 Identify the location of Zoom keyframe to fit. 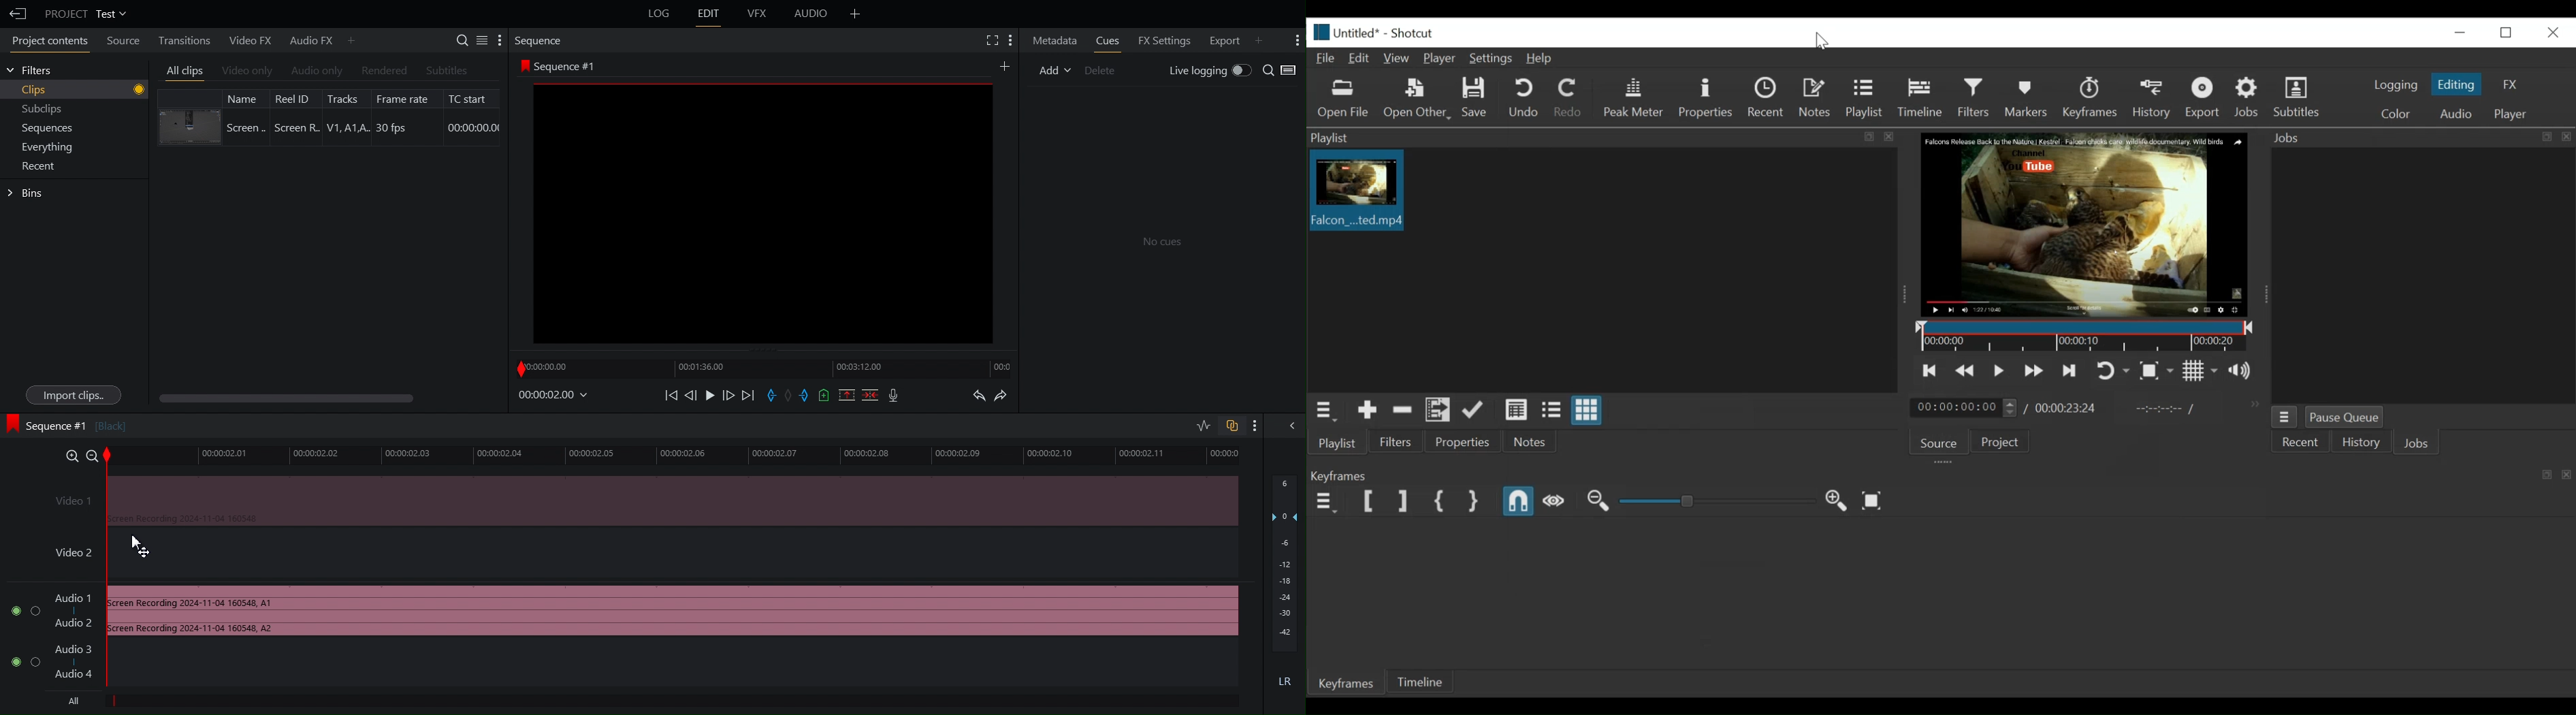
(1872, 500).